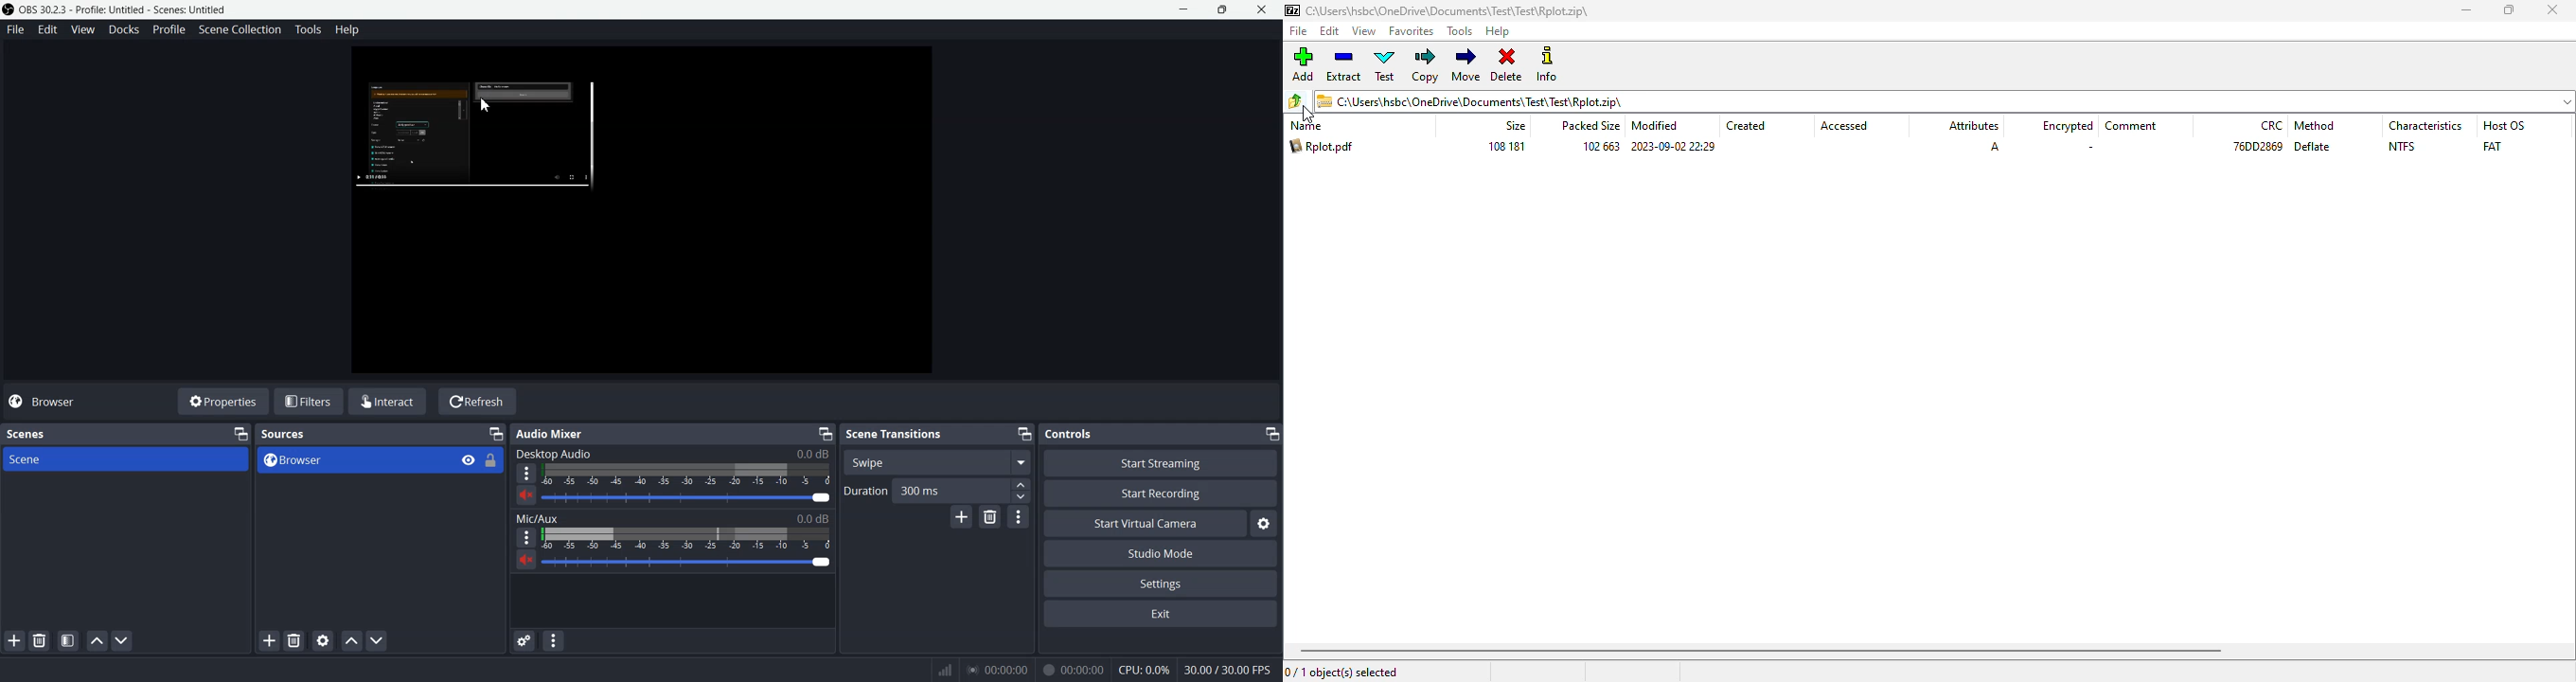  I want to click on Edit, so click(49, 29).